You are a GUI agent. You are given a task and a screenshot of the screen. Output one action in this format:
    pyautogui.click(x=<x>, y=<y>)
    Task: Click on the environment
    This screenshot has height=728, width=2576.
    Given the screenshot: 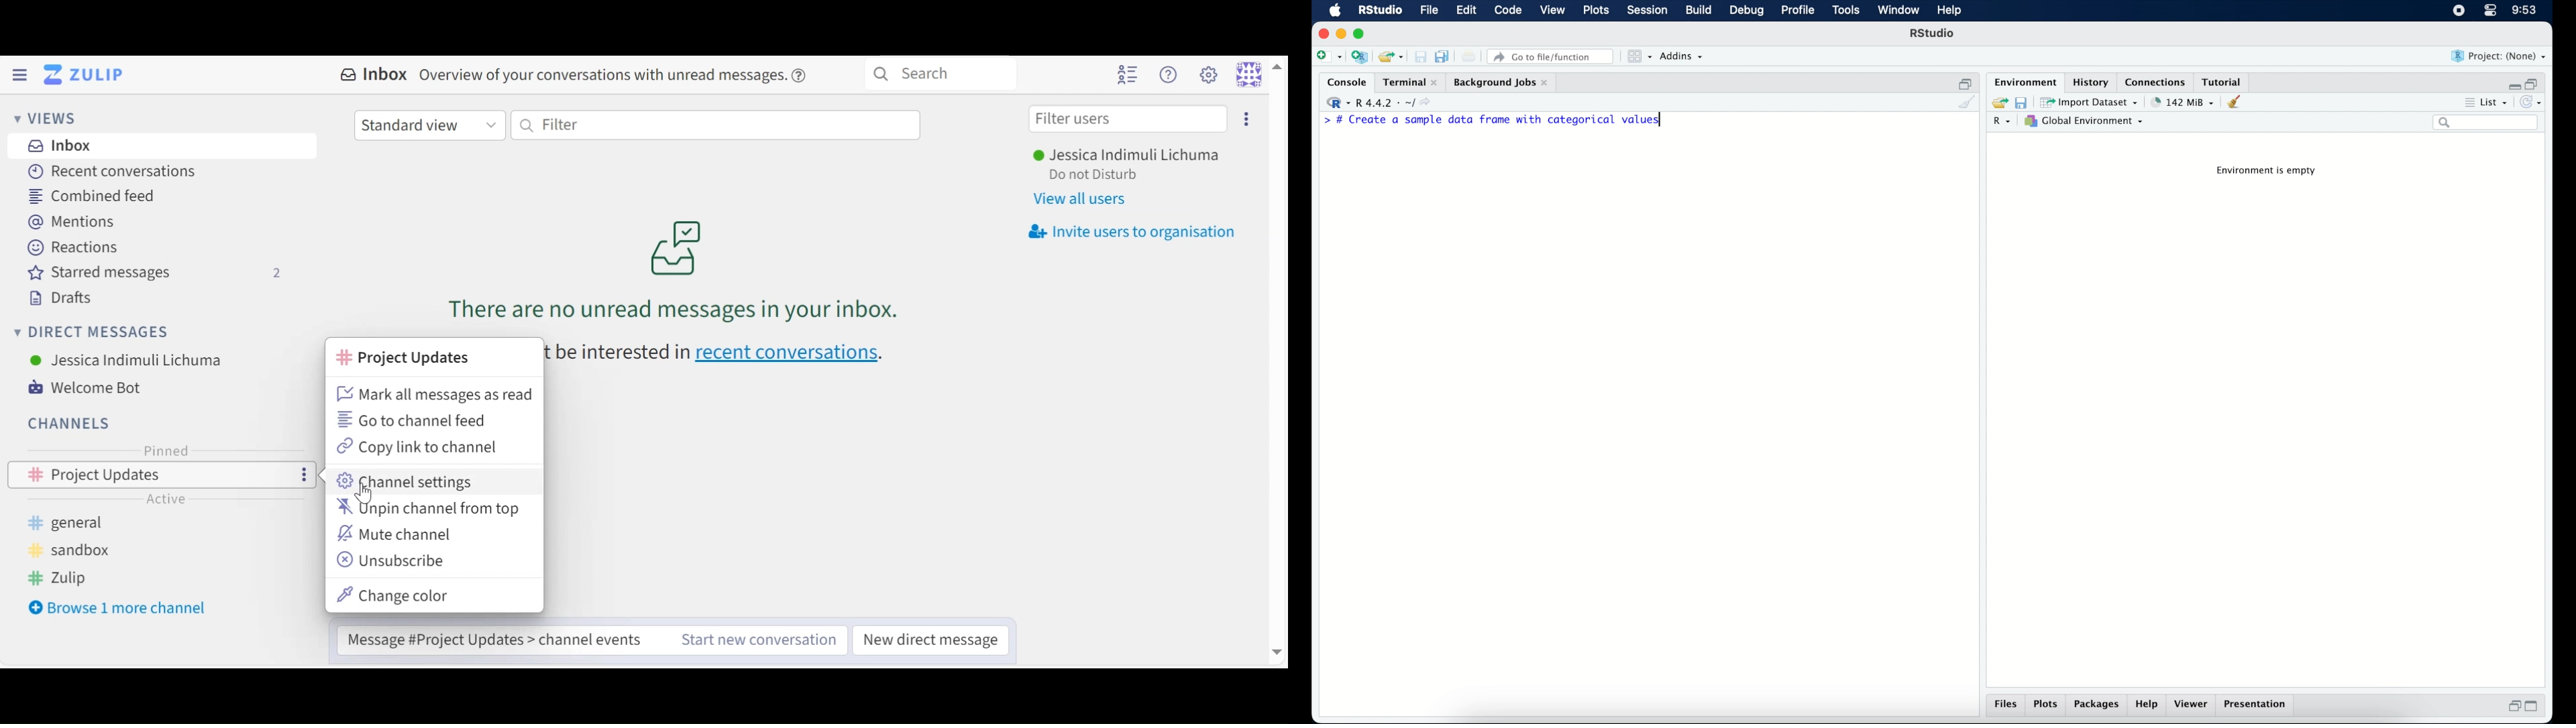 What is the action you would take?
    pyautogui.click(x=2025, y=81)
    